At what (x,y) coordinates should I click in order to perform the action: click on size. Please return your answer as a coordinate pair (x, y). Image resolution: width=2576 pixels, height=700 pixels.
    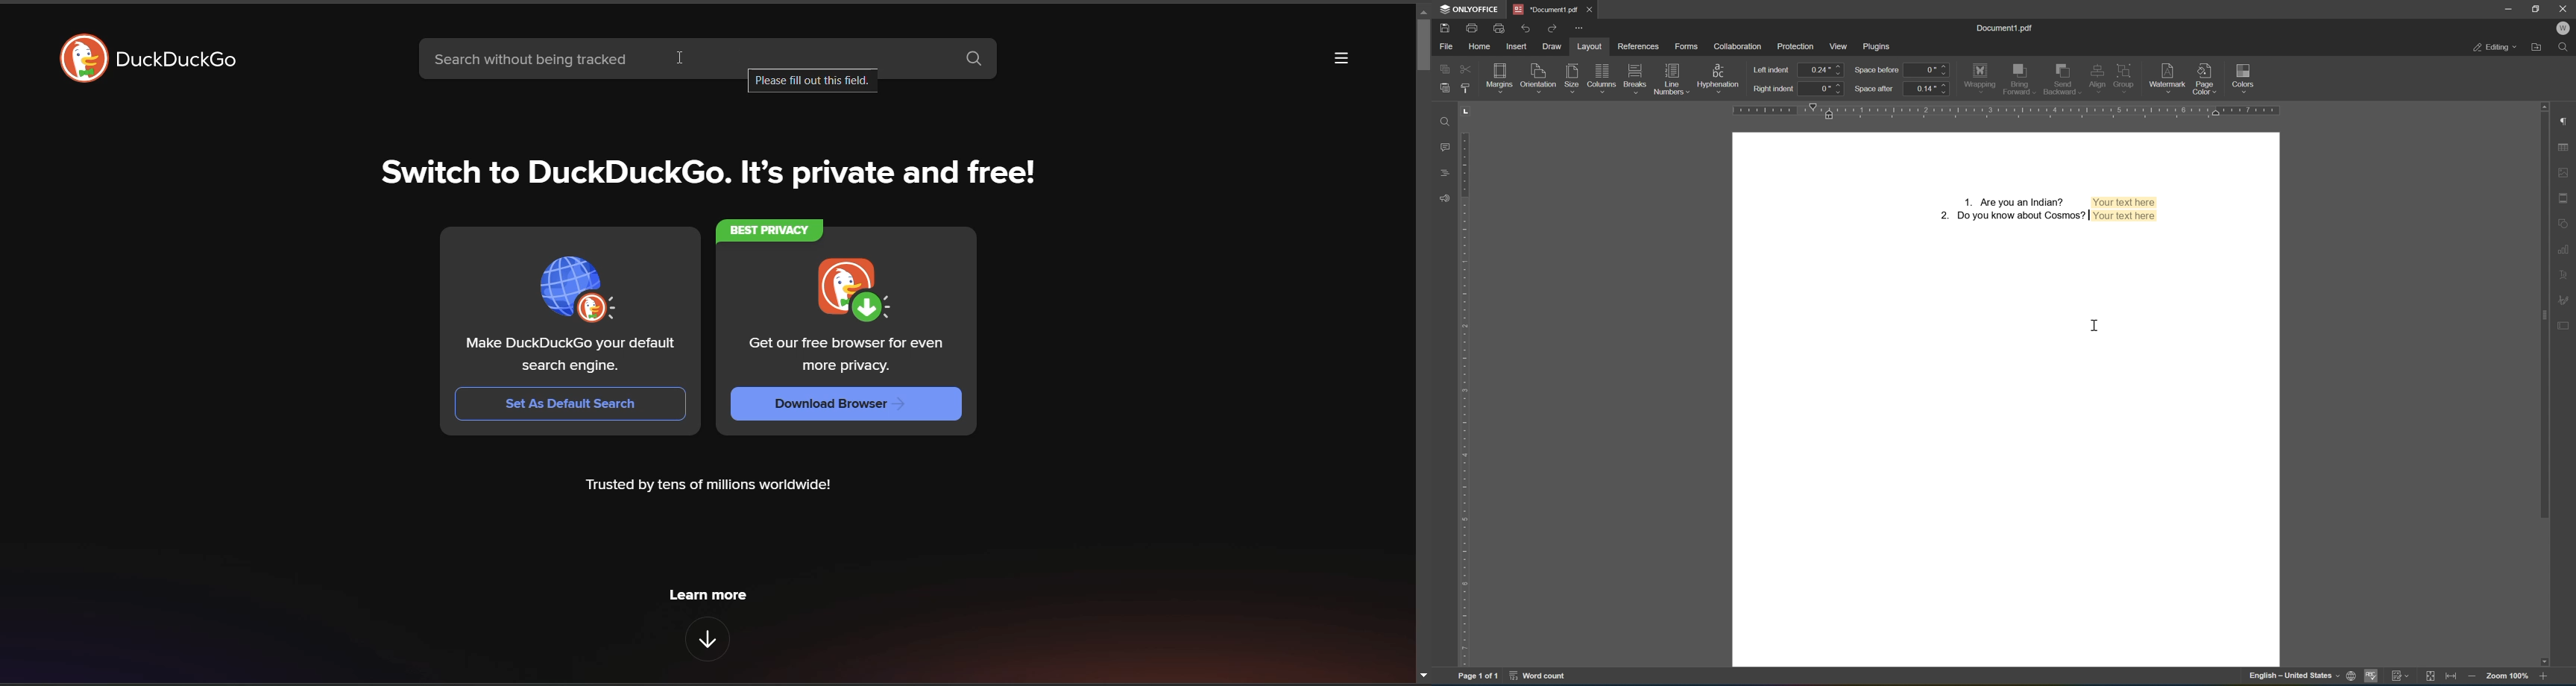
    Looking at the image, I should click on (1574, 77).